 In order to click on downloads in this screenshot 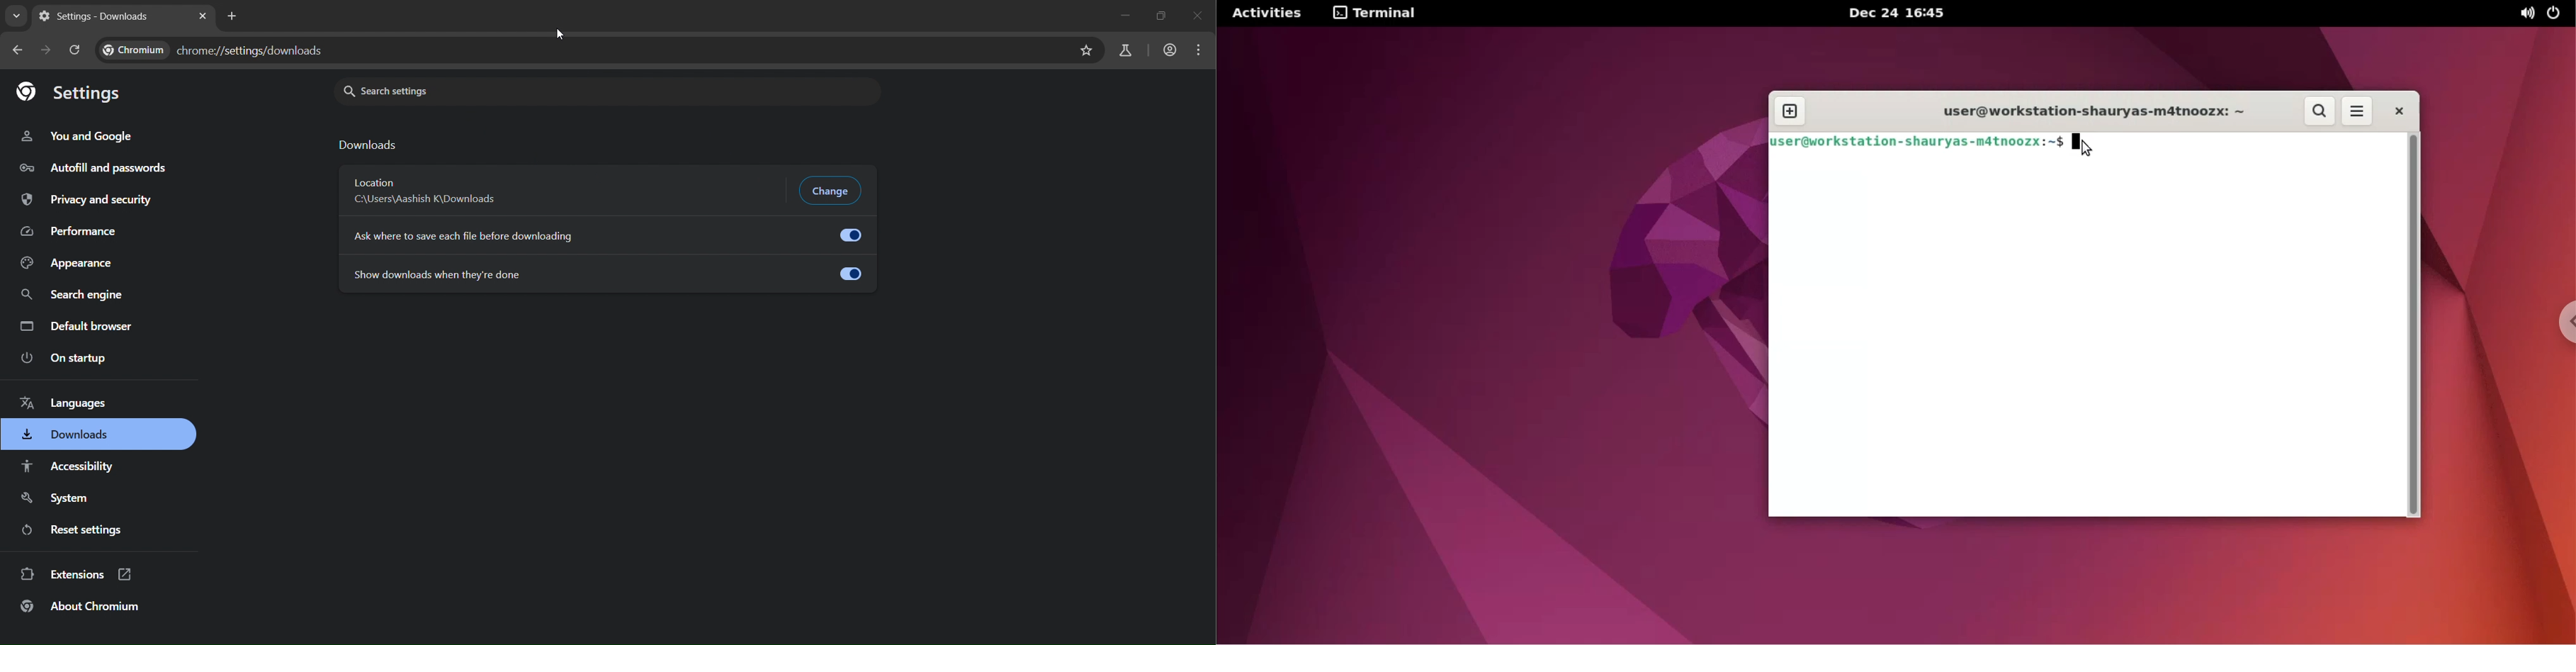, I will do `click(371, 146)`.